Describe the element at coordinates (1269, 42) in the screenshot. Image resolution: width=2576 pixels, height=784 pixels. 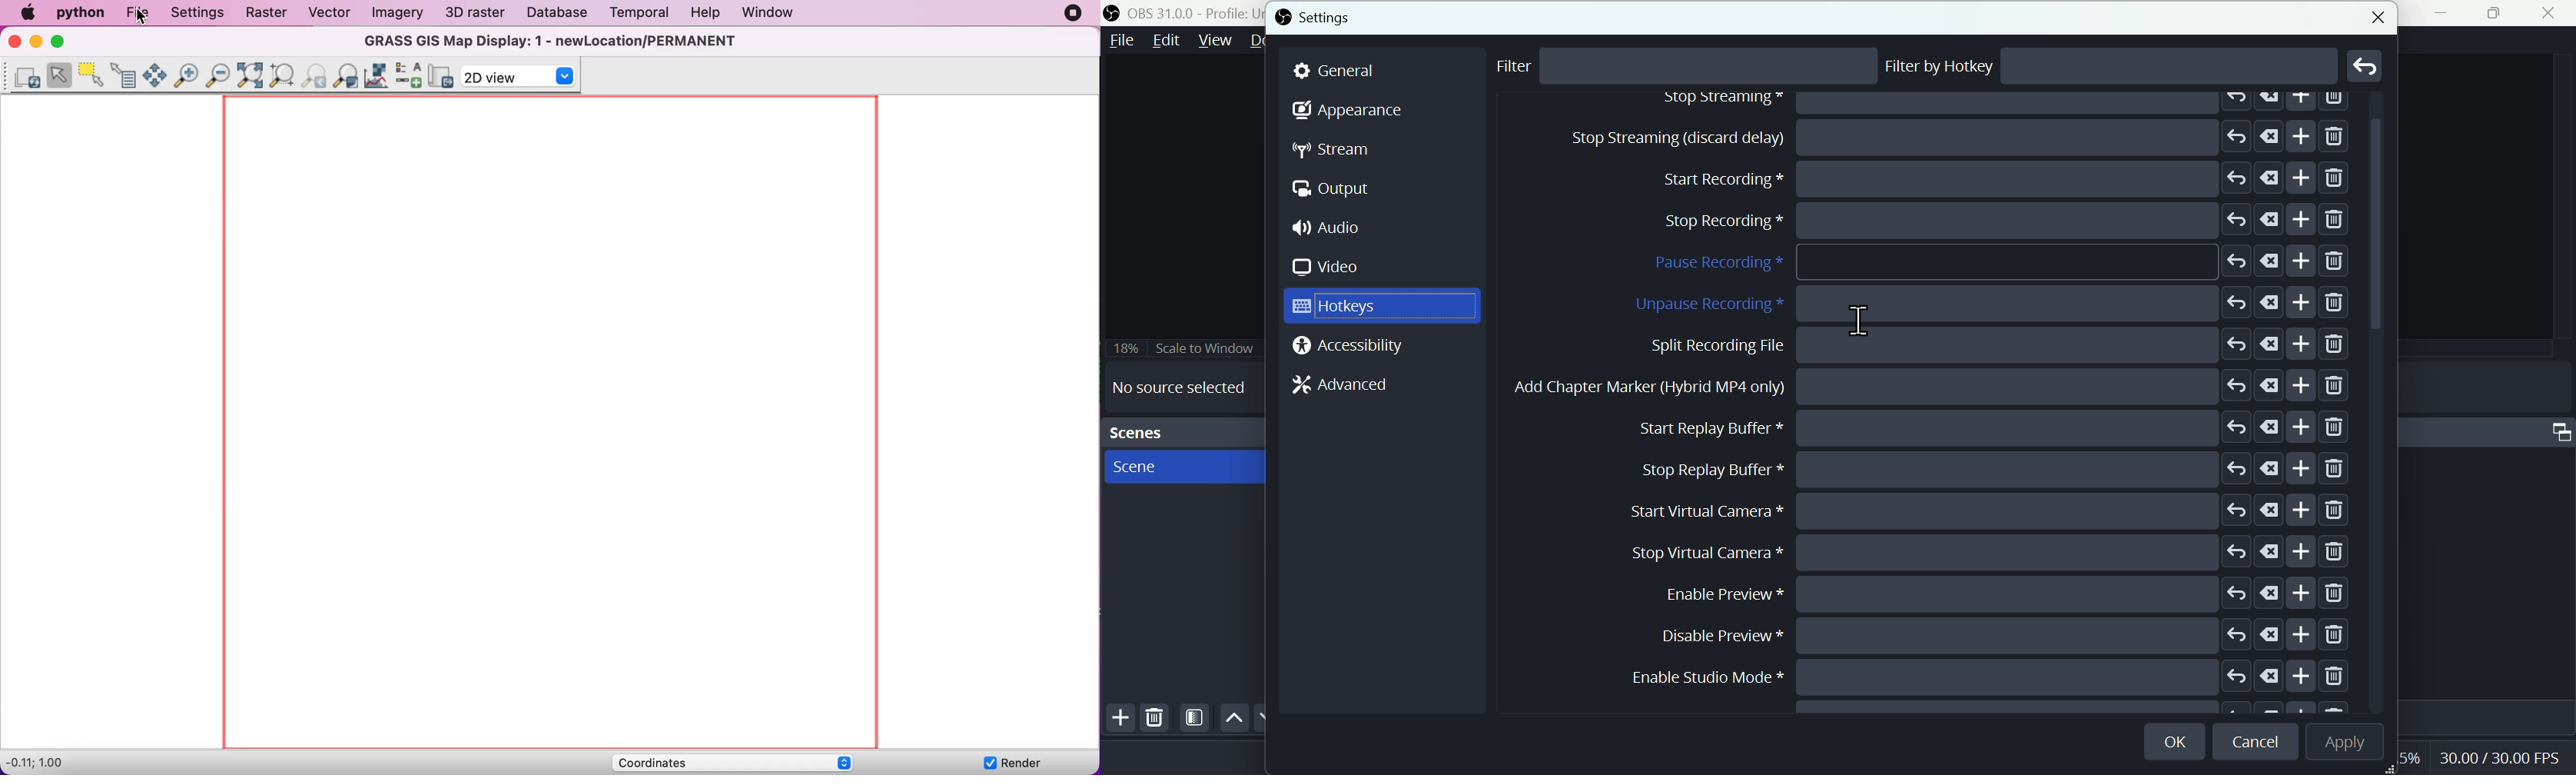
I see `Docks` at that location.